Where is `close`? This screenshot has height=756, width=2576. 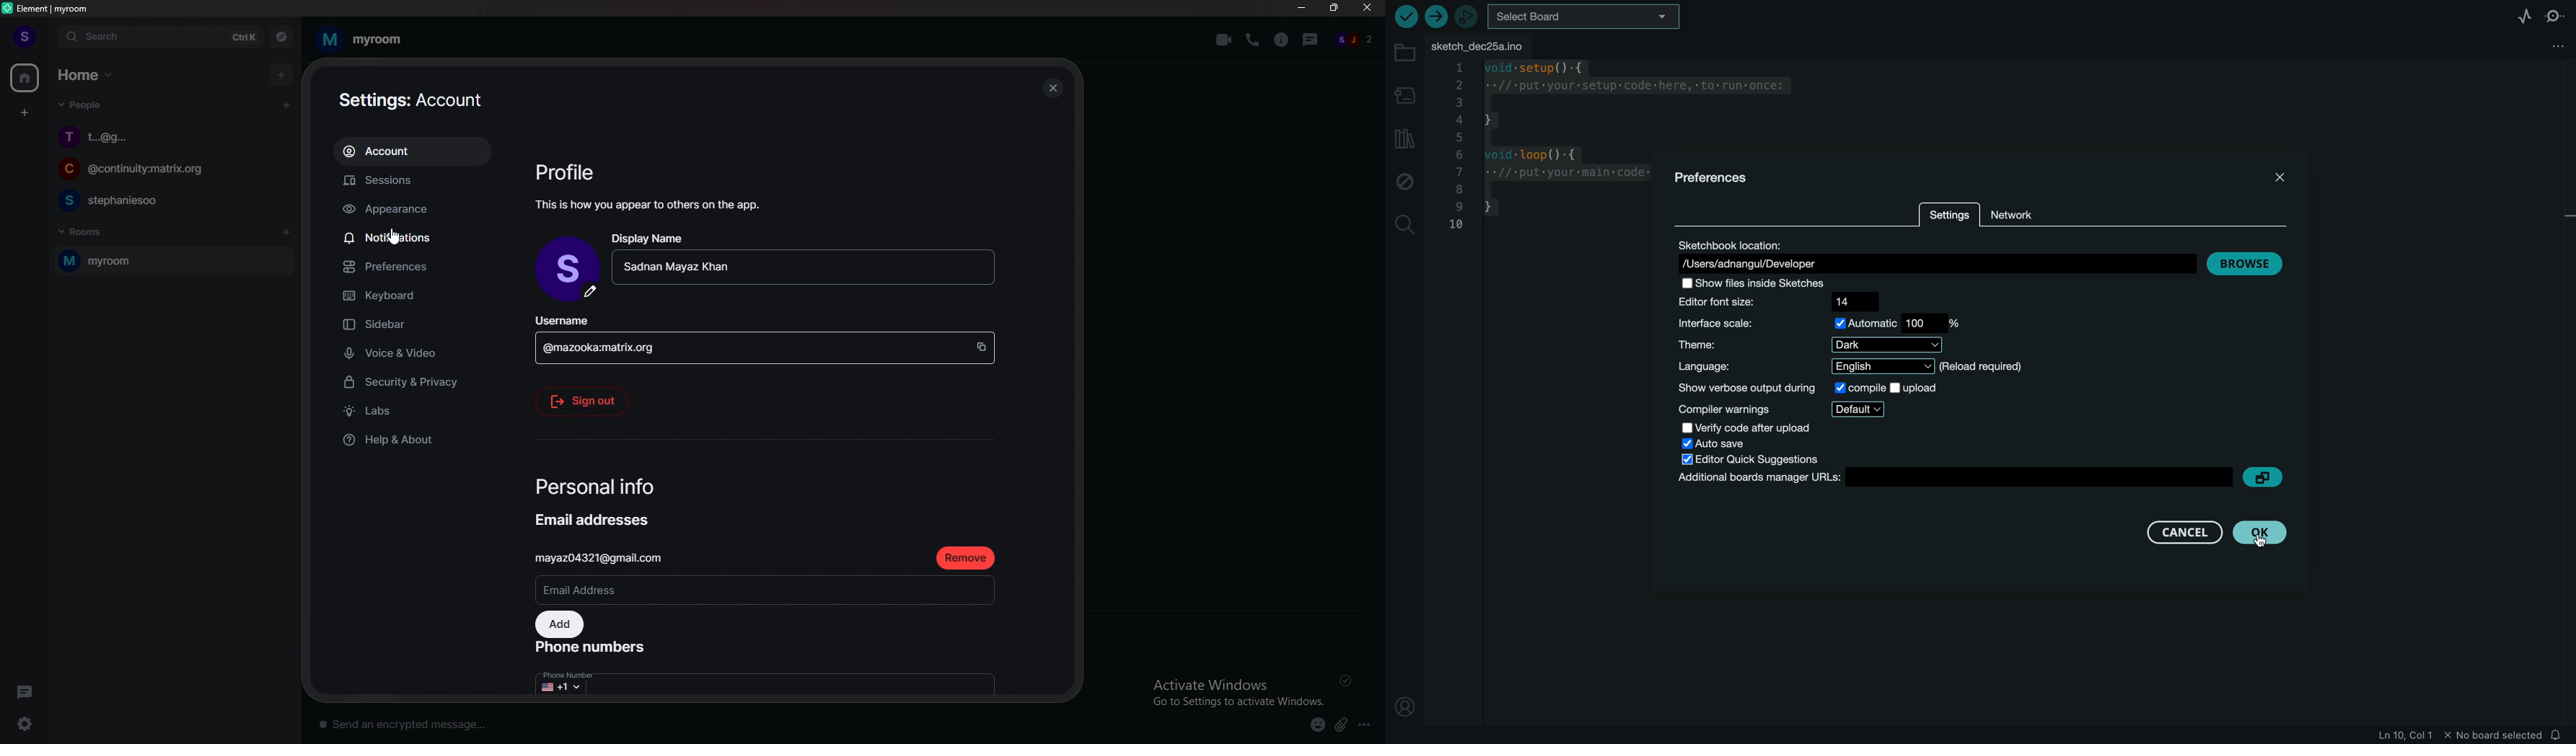 close is located at coordinates (1366, 9).